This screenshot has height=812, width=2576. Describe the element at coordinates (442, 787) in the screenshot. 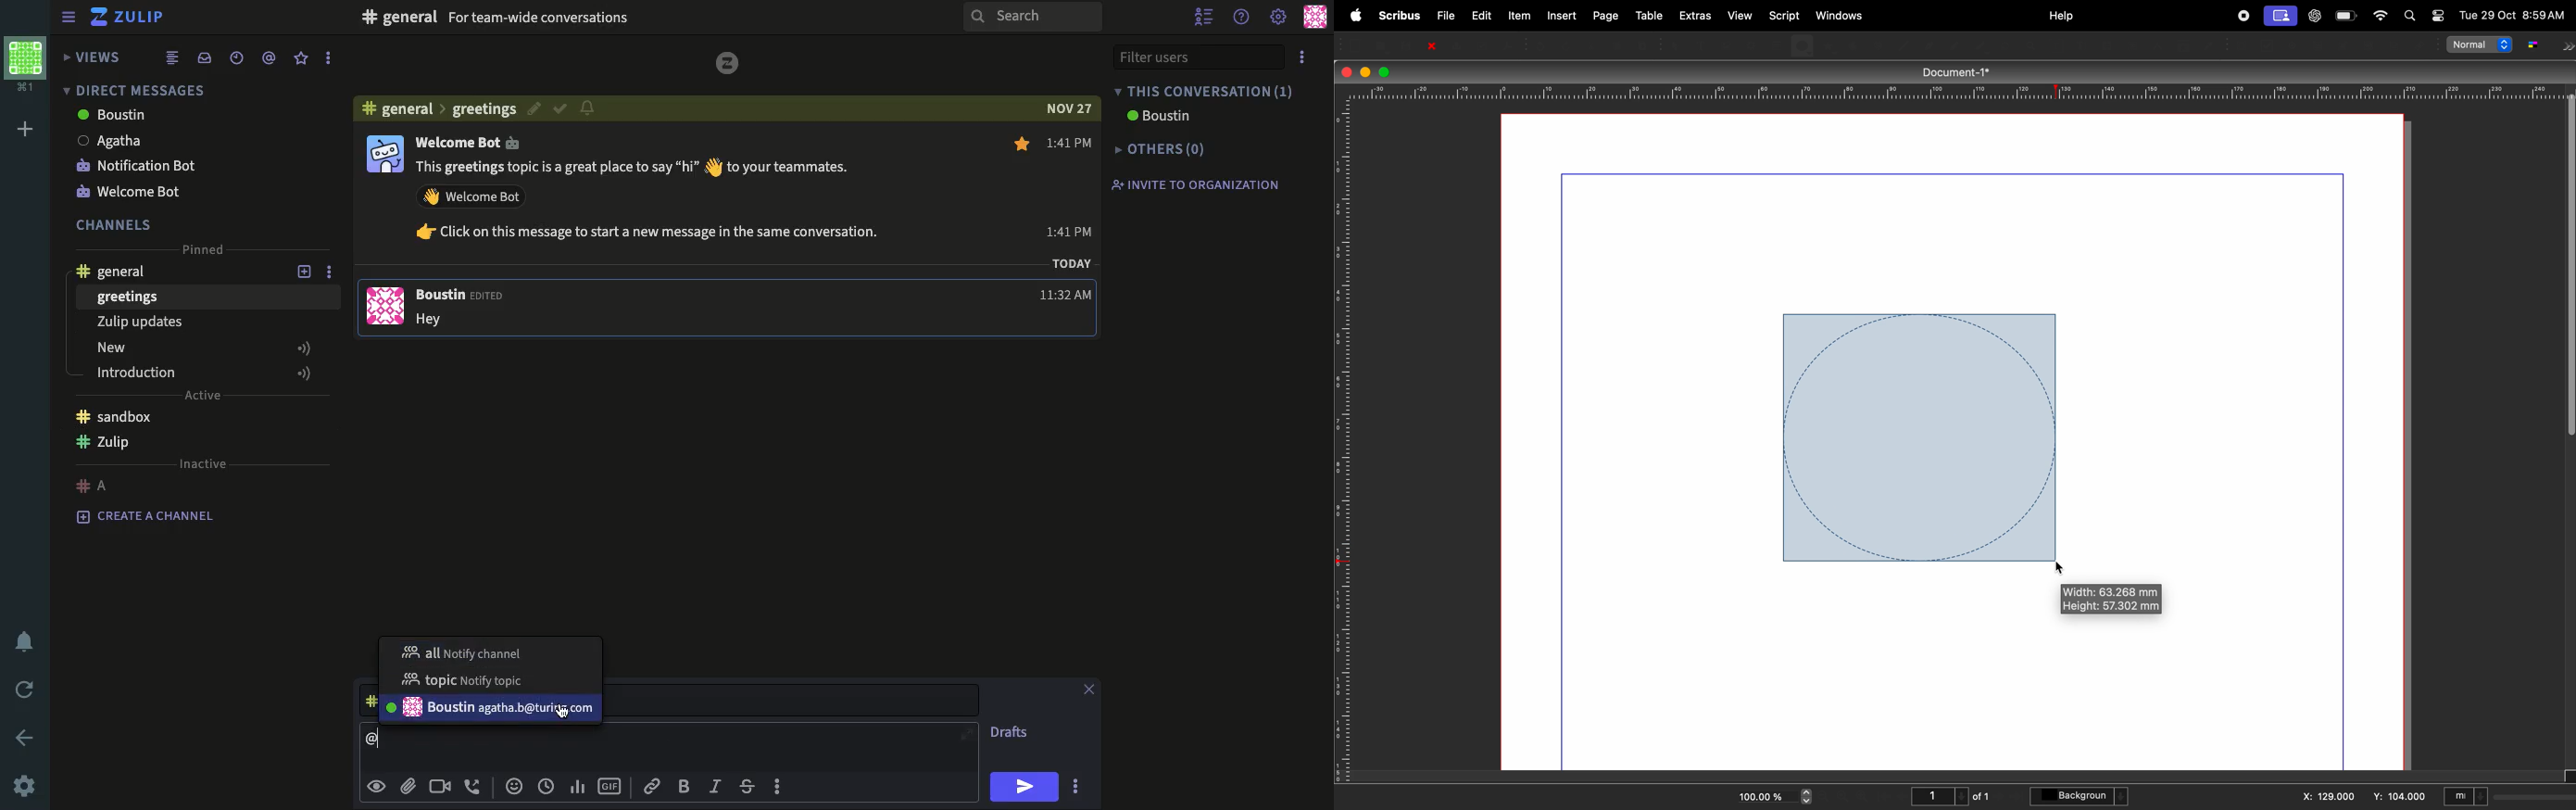

I see `video call` at that location.